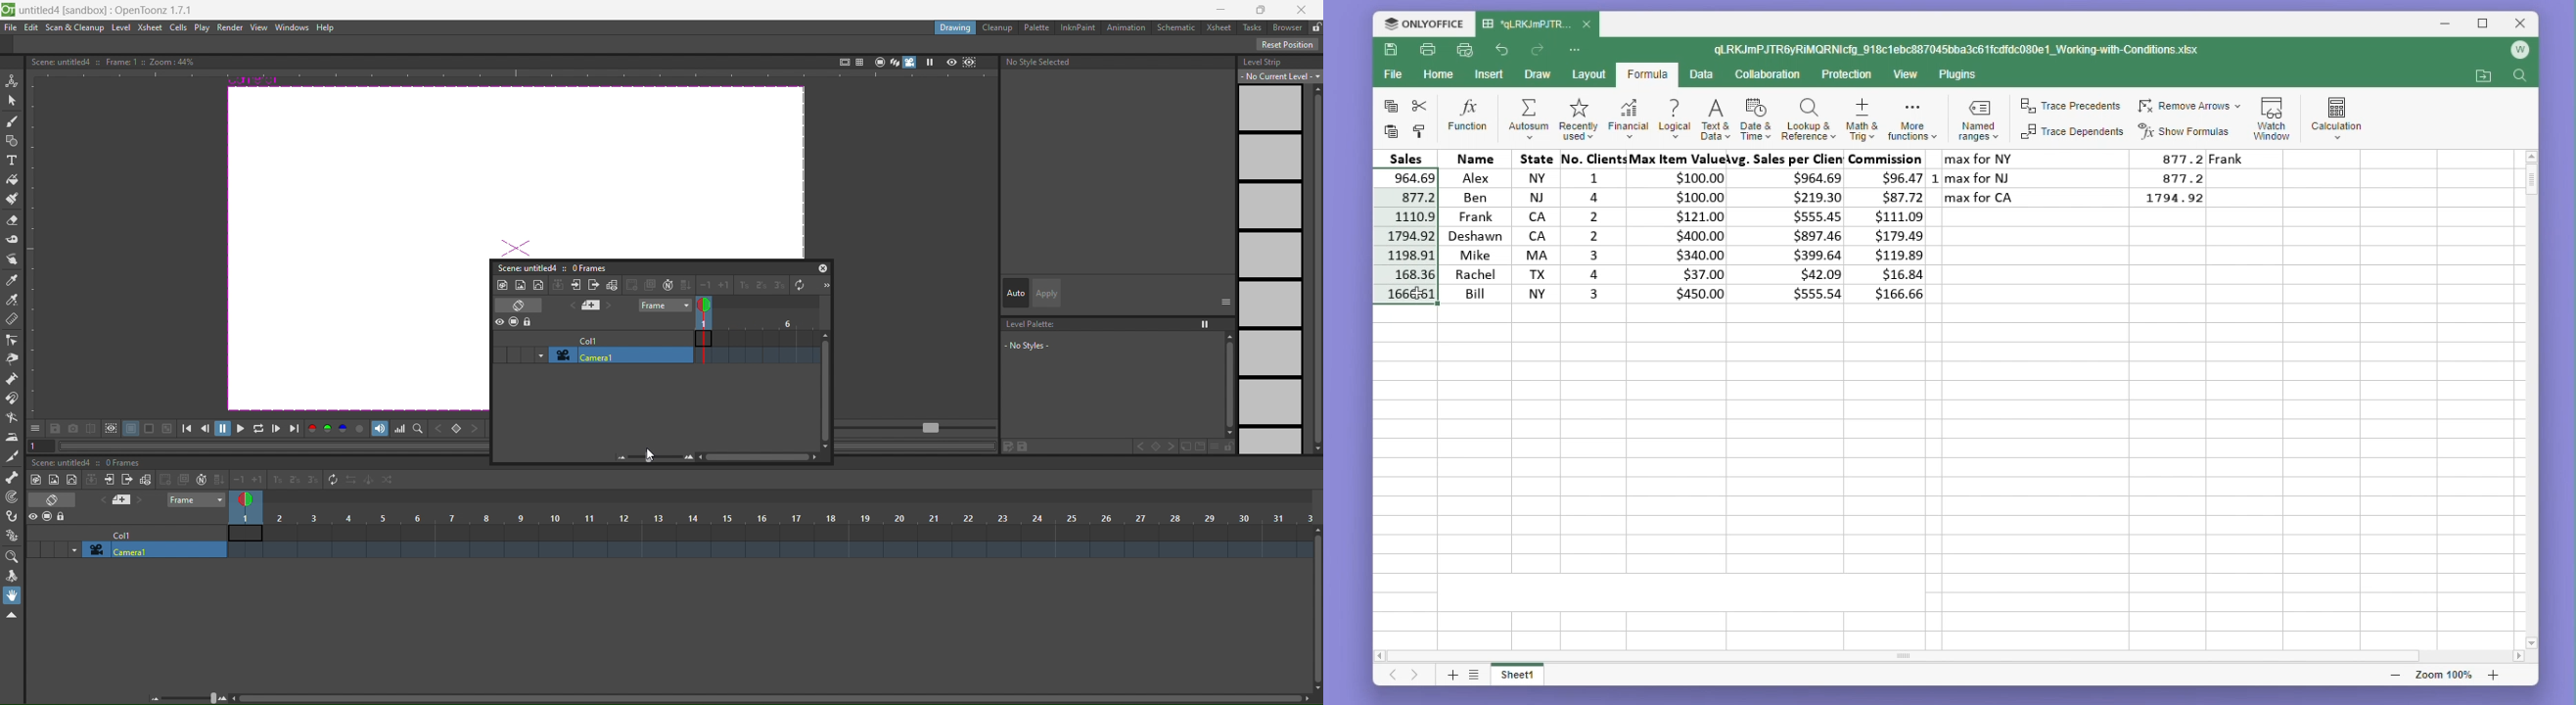 Image resolution: width=2576 pixels, height=728 pixels. Describe the element at coordinates (633, 285) in the screenshot. I see `` at that location.